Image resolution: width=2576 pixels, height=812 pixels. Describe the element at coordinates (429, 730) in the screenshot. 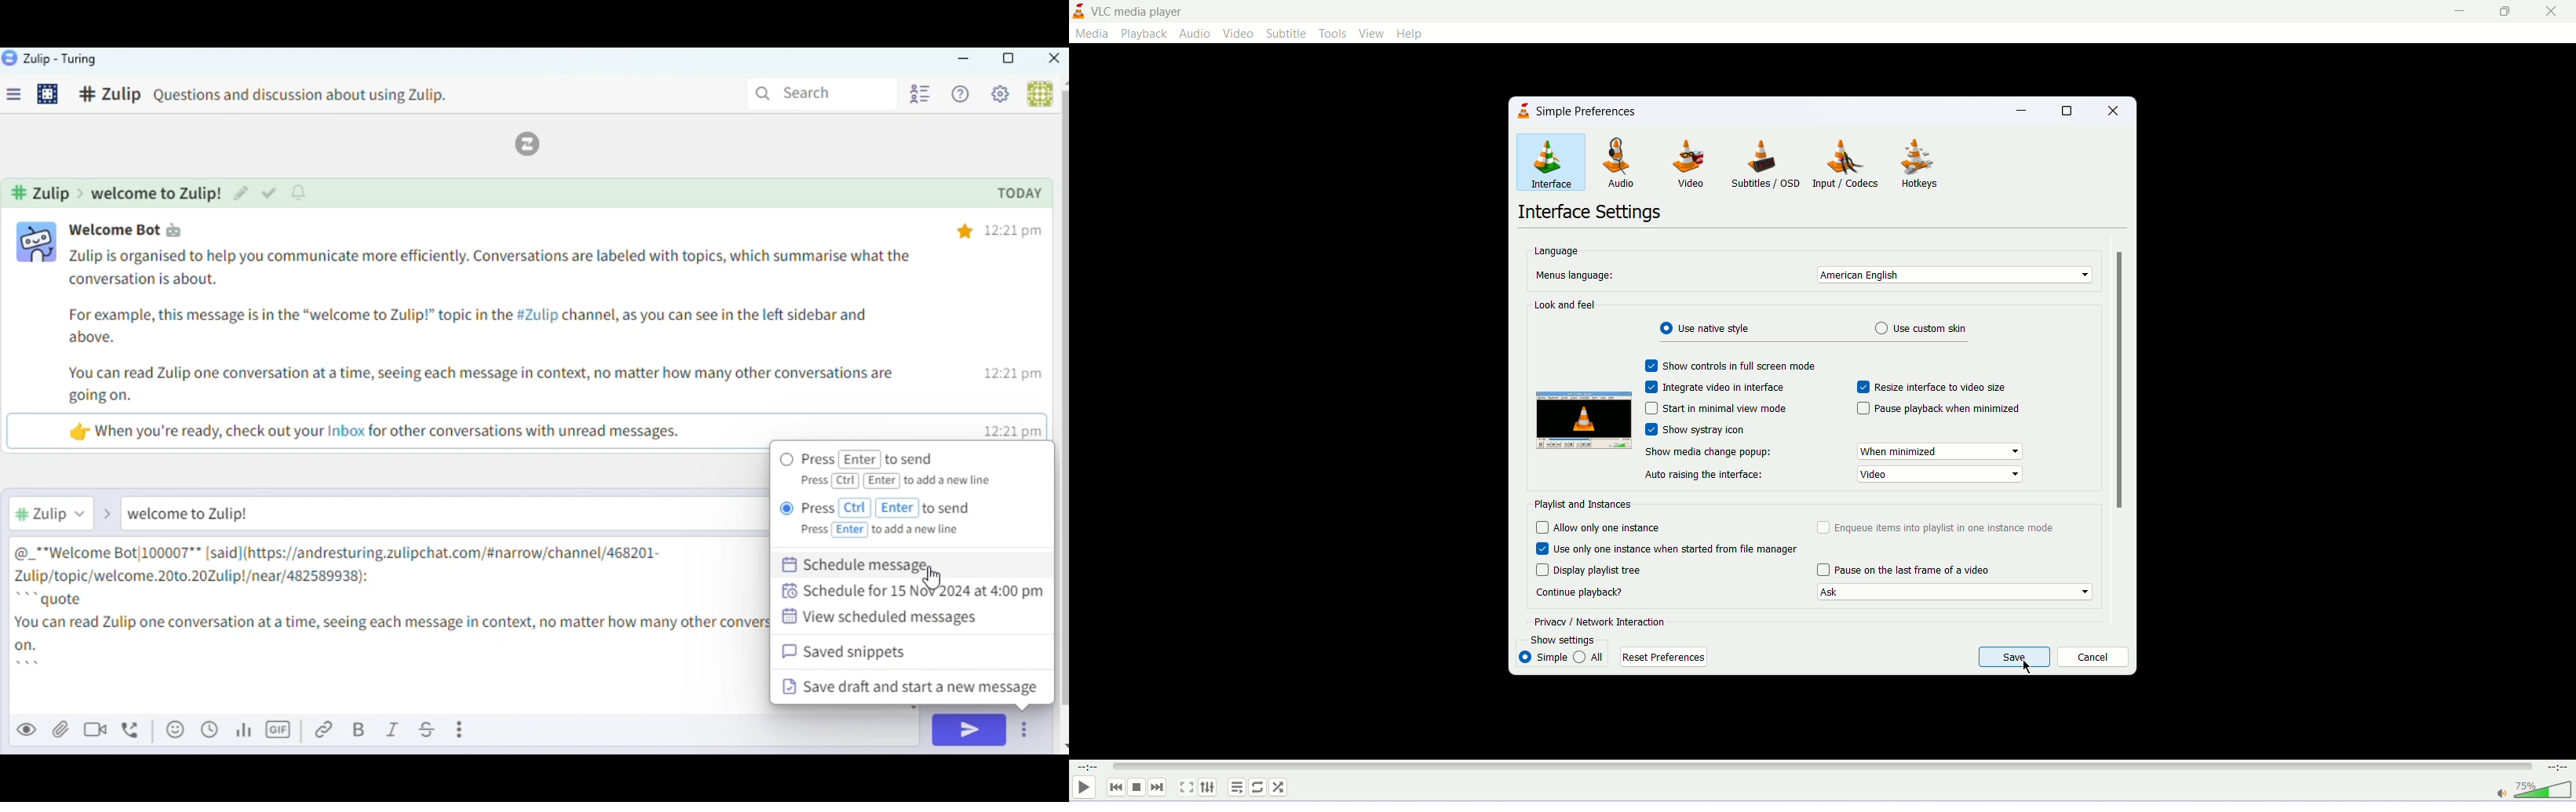

I see `Underline` at that location.